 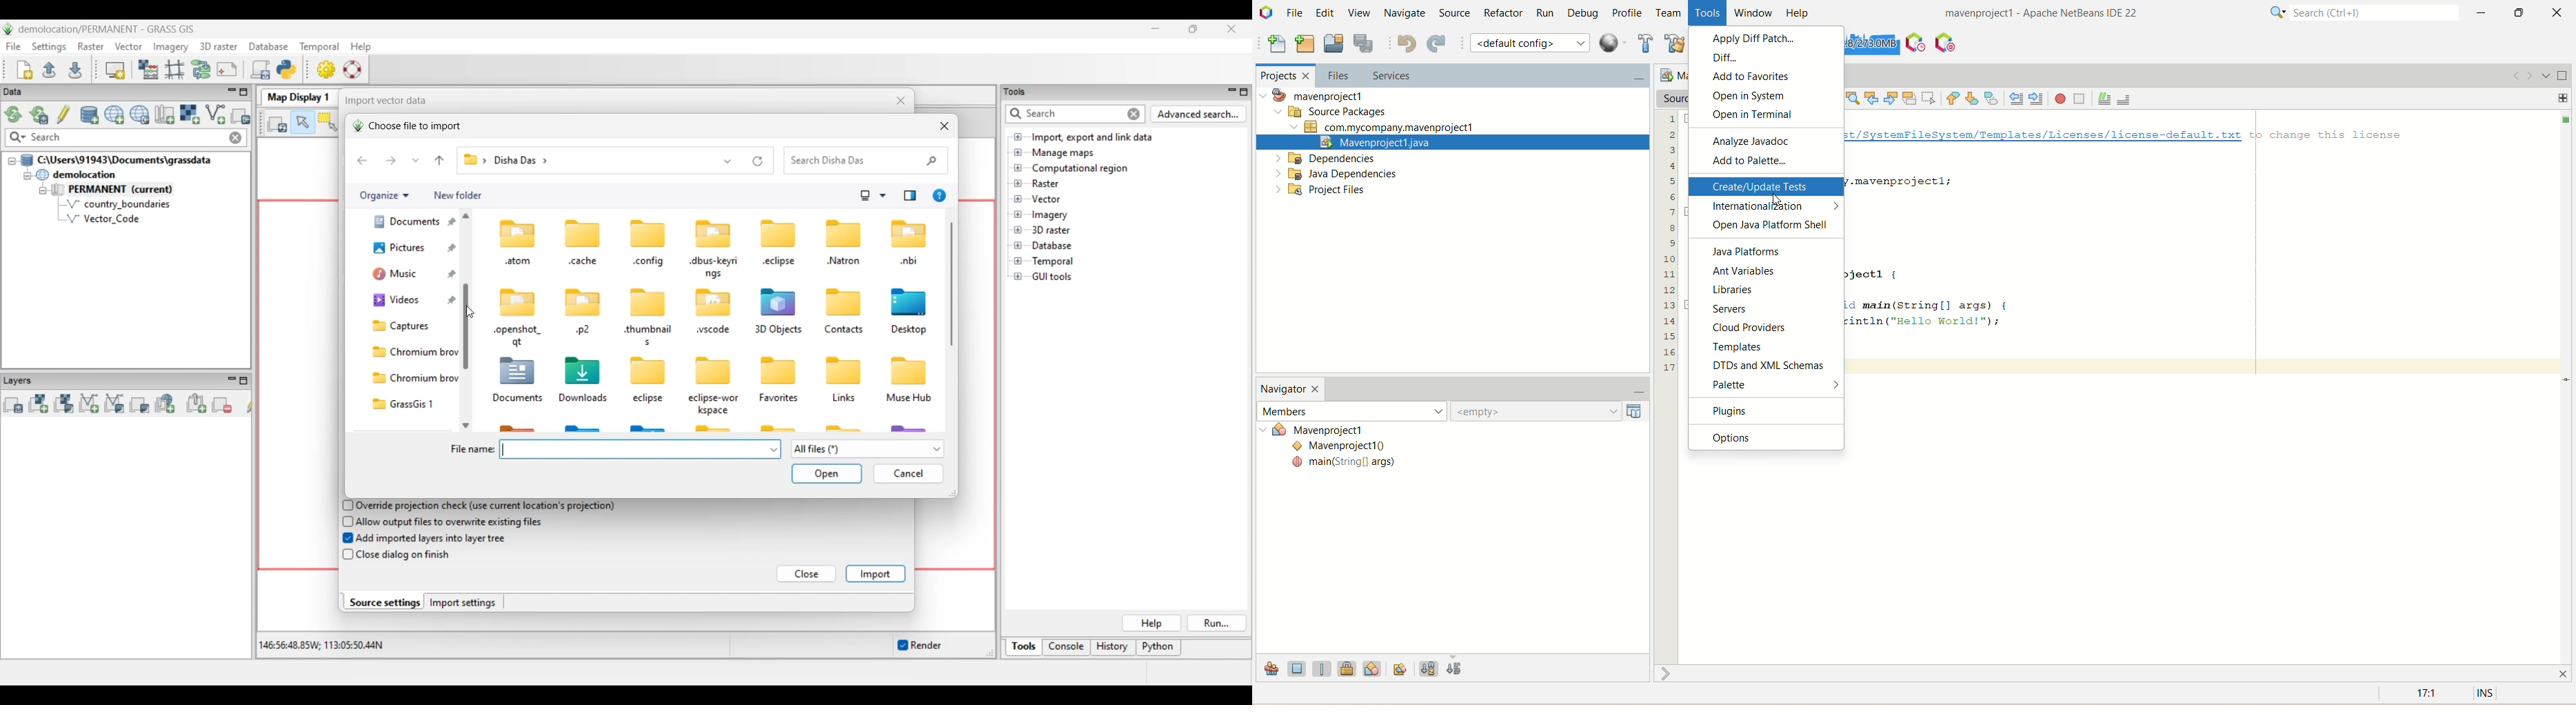 What do you see at coordinates (1384, 128) in the screenshot?
I see `com.mycompany.mavenproject1` at bounding box center [1384, 128].